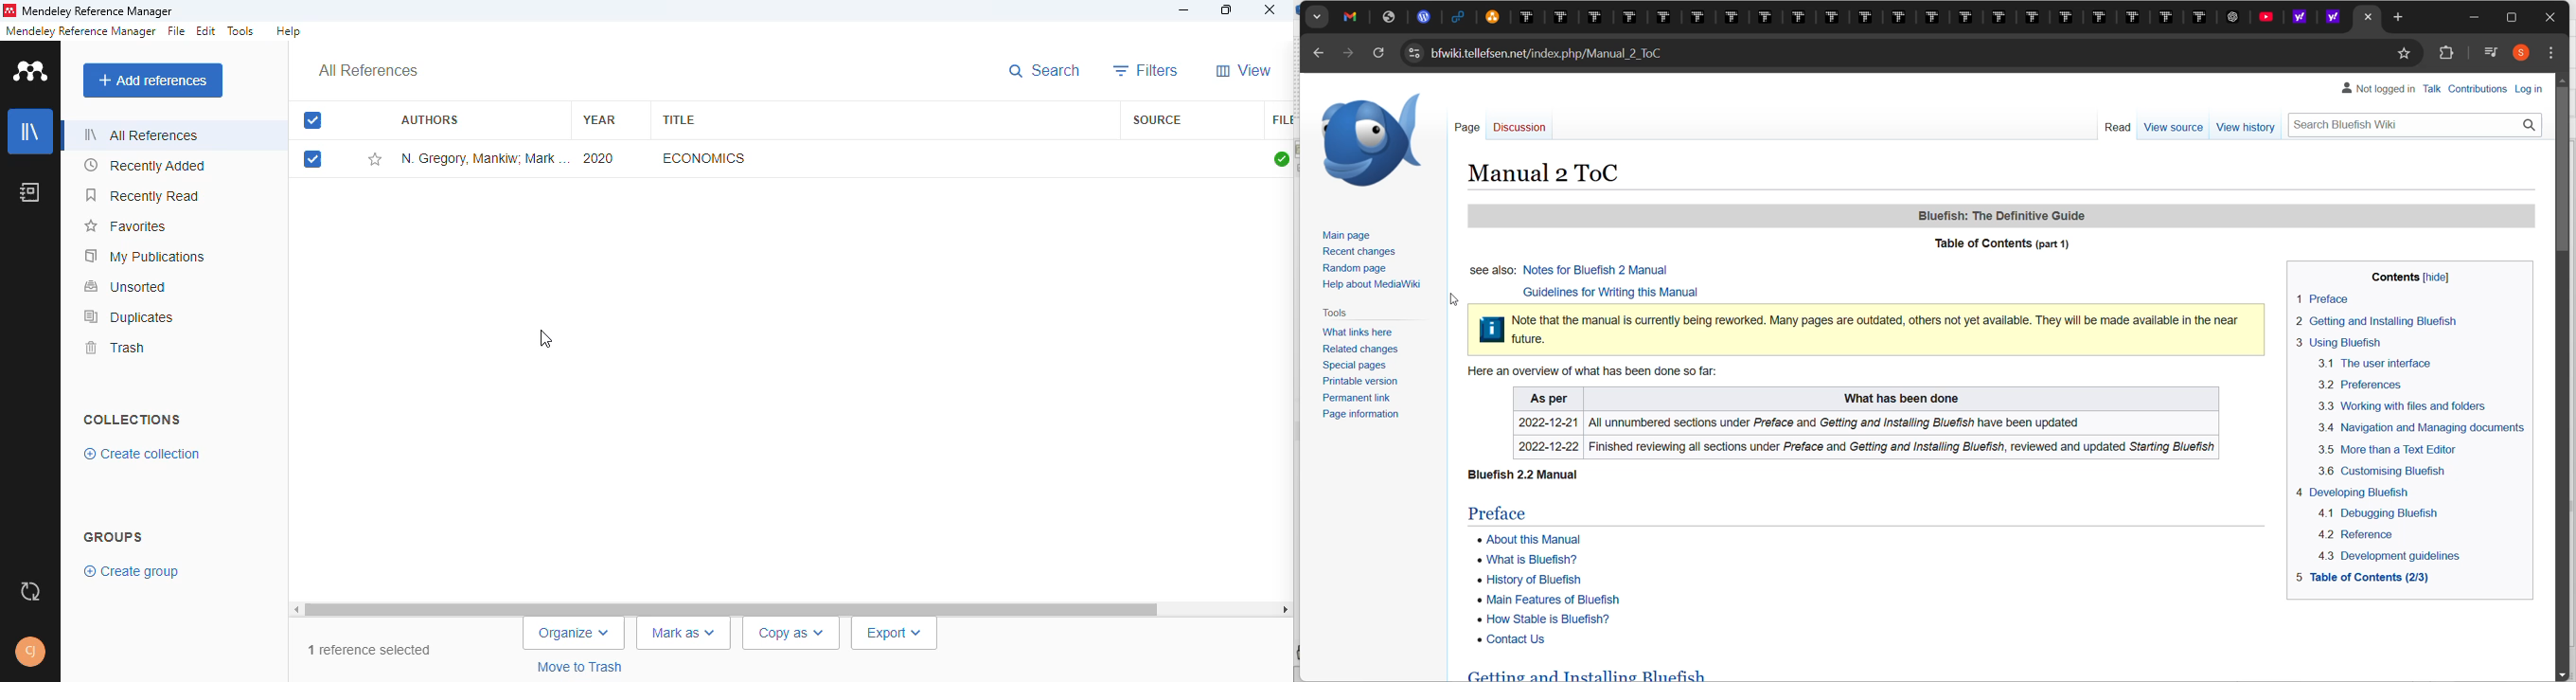 The height and width of the screenshot is (700, 2576). What do you see at coordinates (1281, 159) in the screenshot?
I see `all files downloaded` at bounding box center [1281, 159].